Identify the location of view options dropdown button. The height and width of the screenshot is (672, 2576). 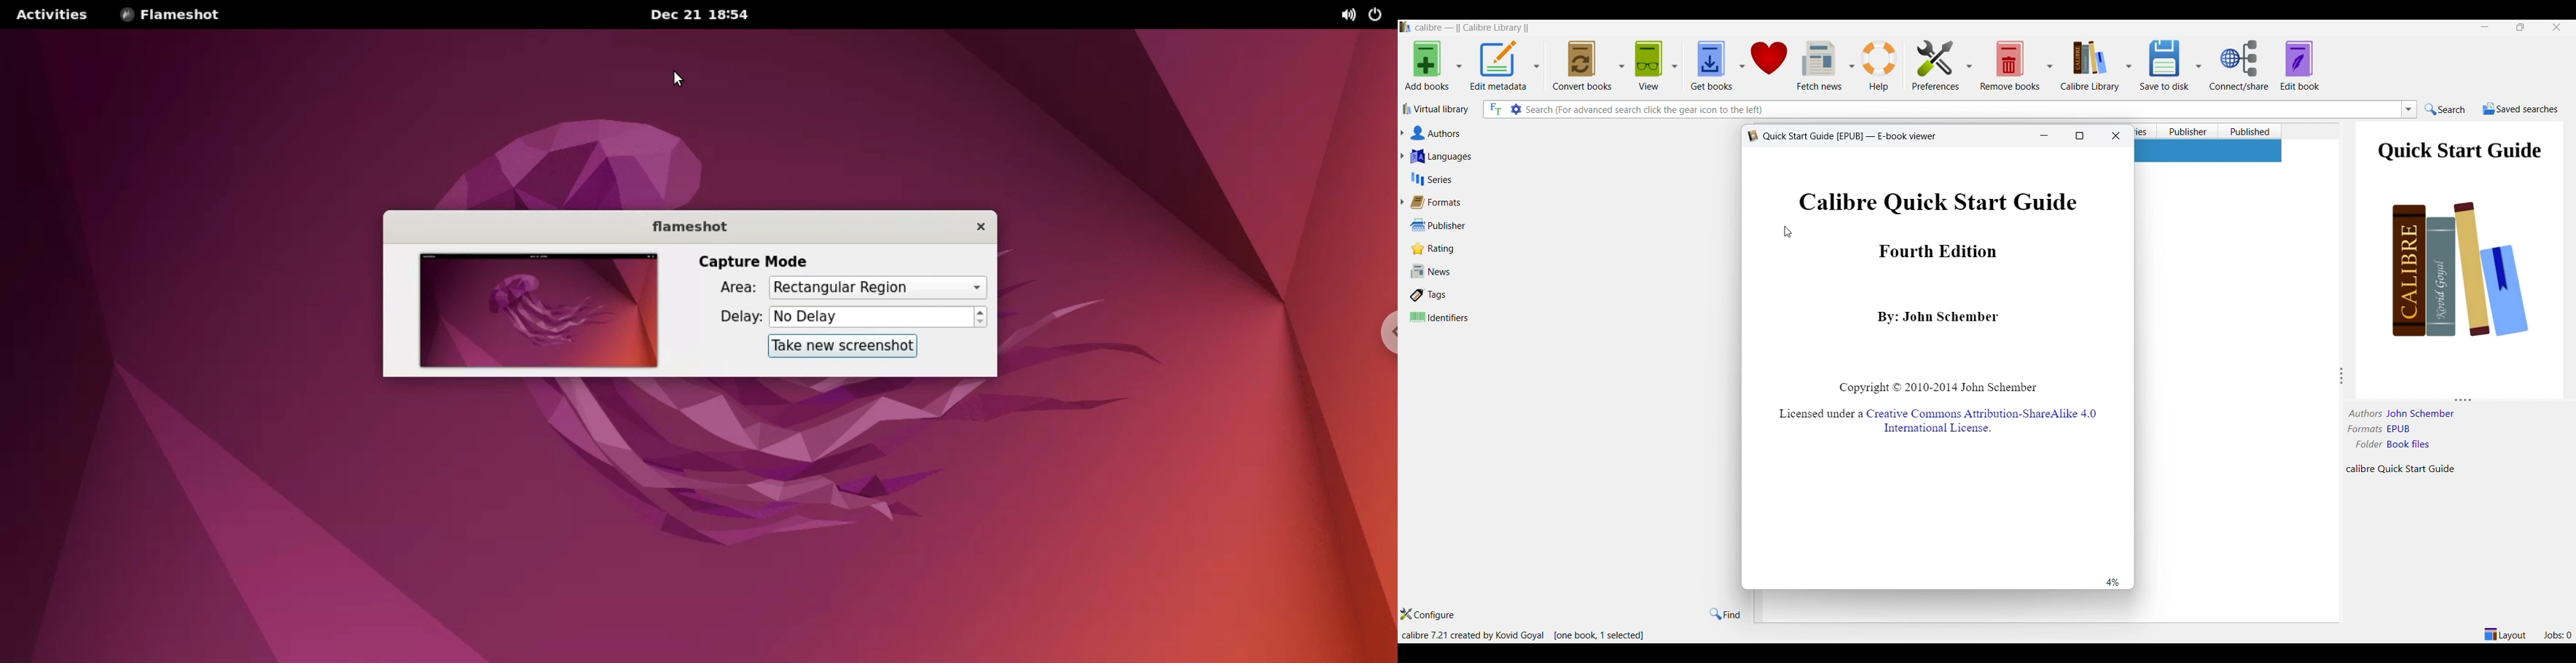
(1679, 65).